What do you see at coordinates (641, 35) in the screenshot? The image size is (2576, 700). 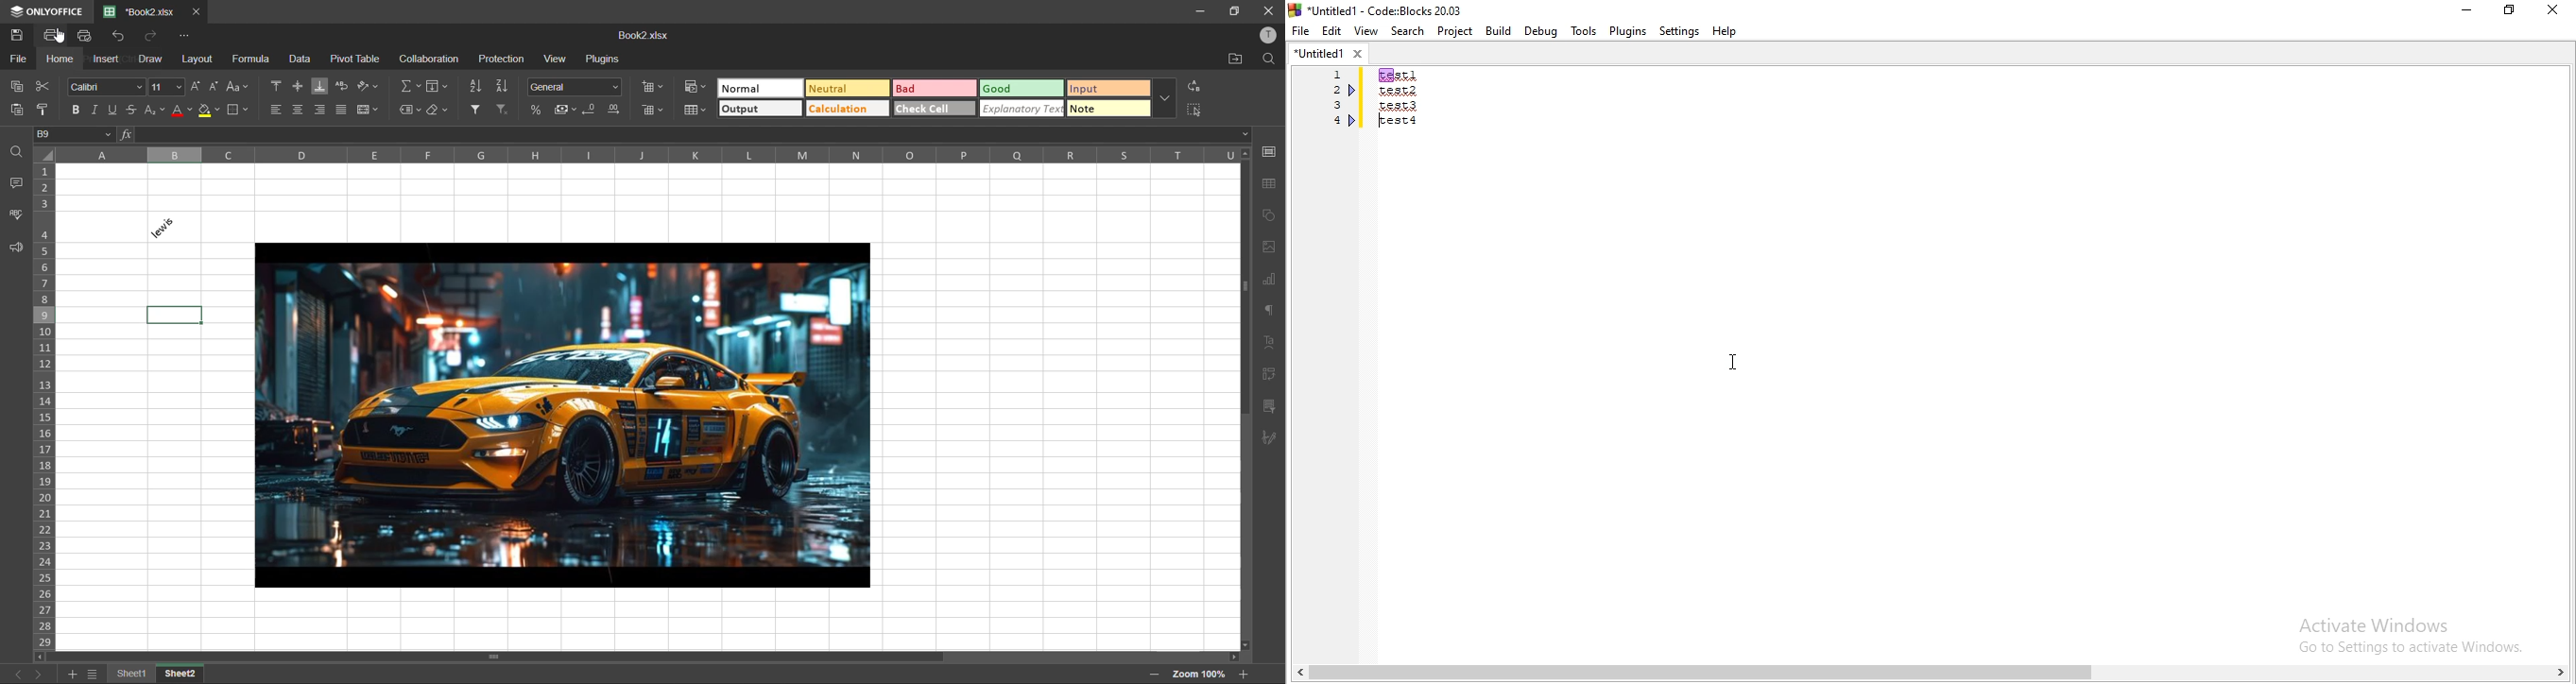 I see `filename` at bounding box center [641, 35].